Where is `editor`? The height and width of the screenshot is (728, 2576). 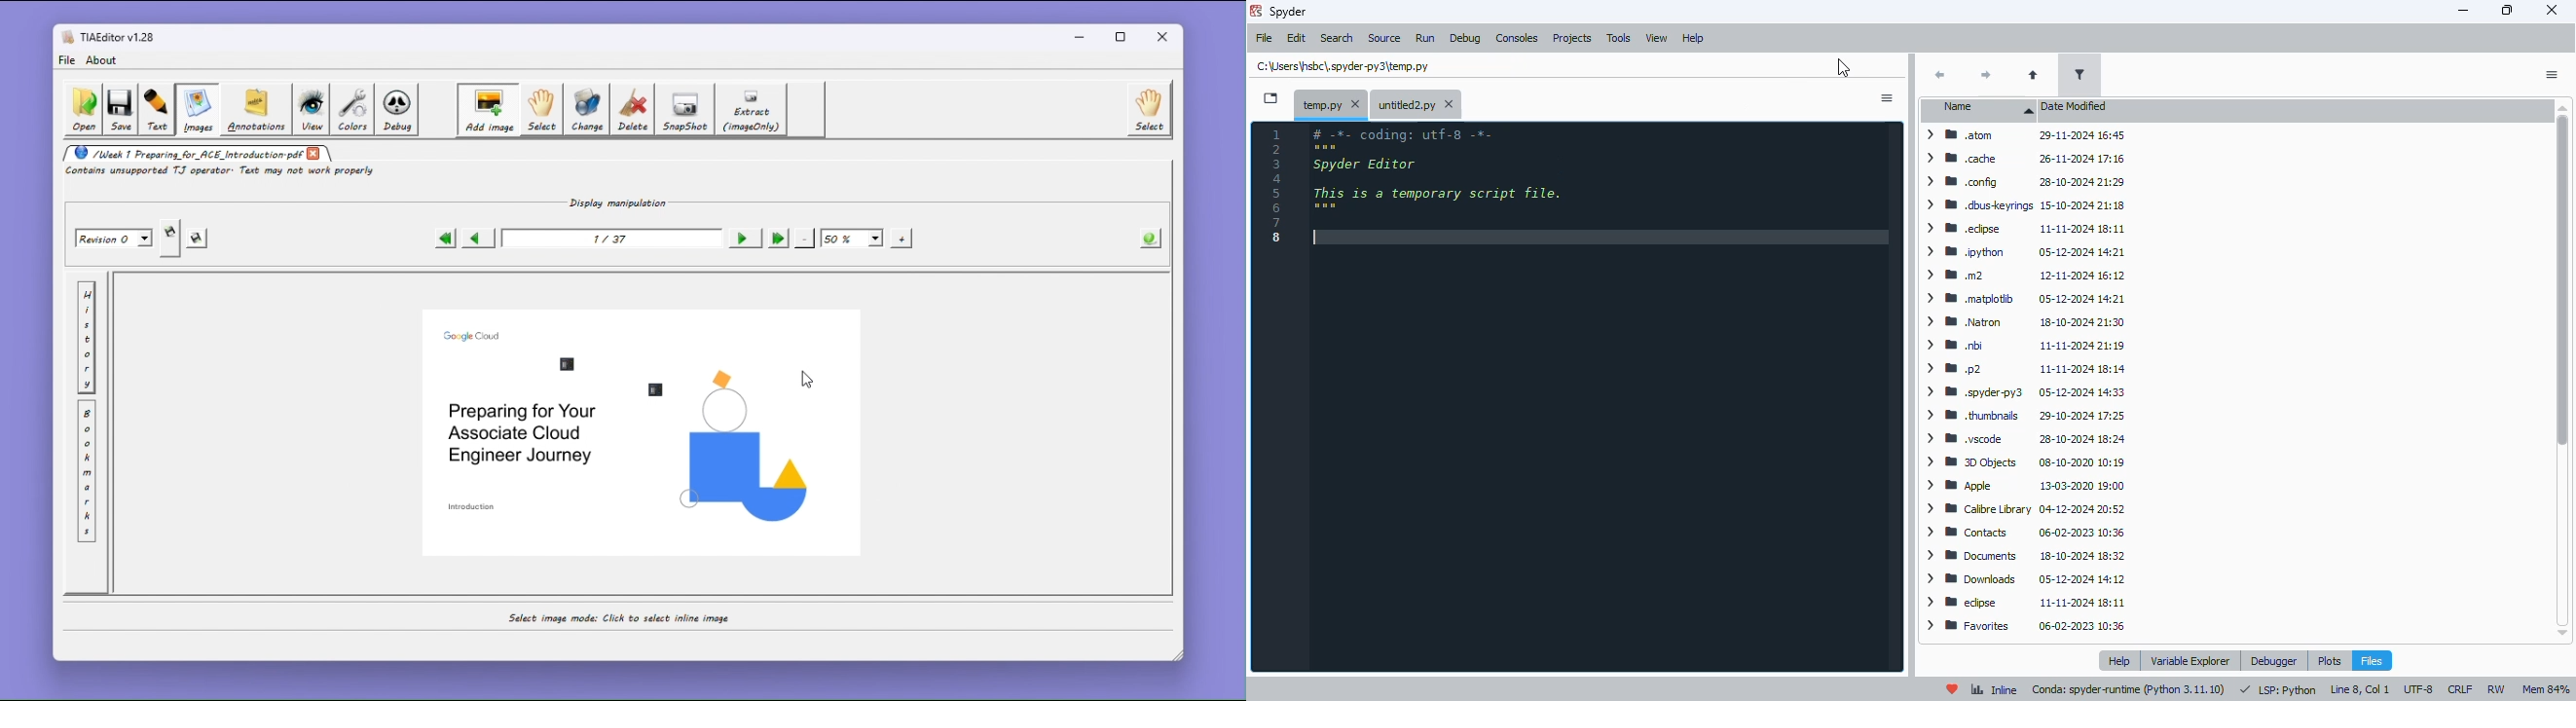
editor is located at coordinates (1603, 397).